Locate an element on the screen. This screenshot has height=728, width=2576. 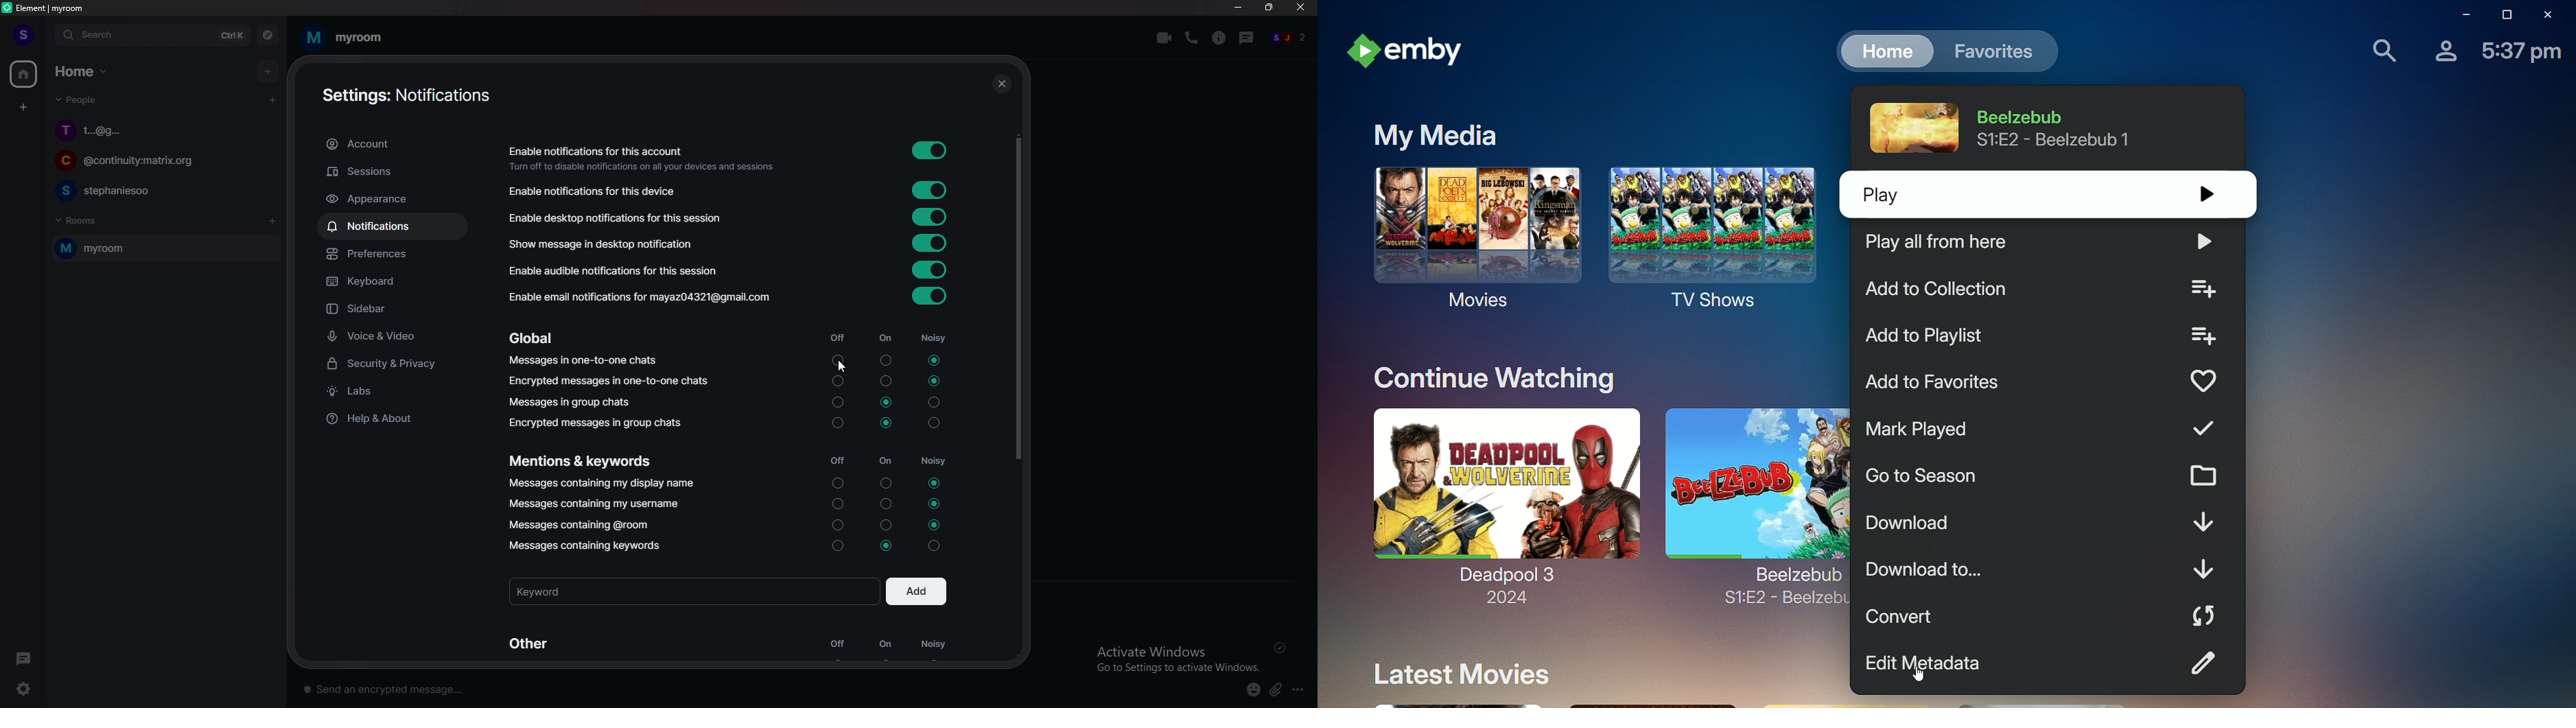
preference is located at coordinates (398, 254).